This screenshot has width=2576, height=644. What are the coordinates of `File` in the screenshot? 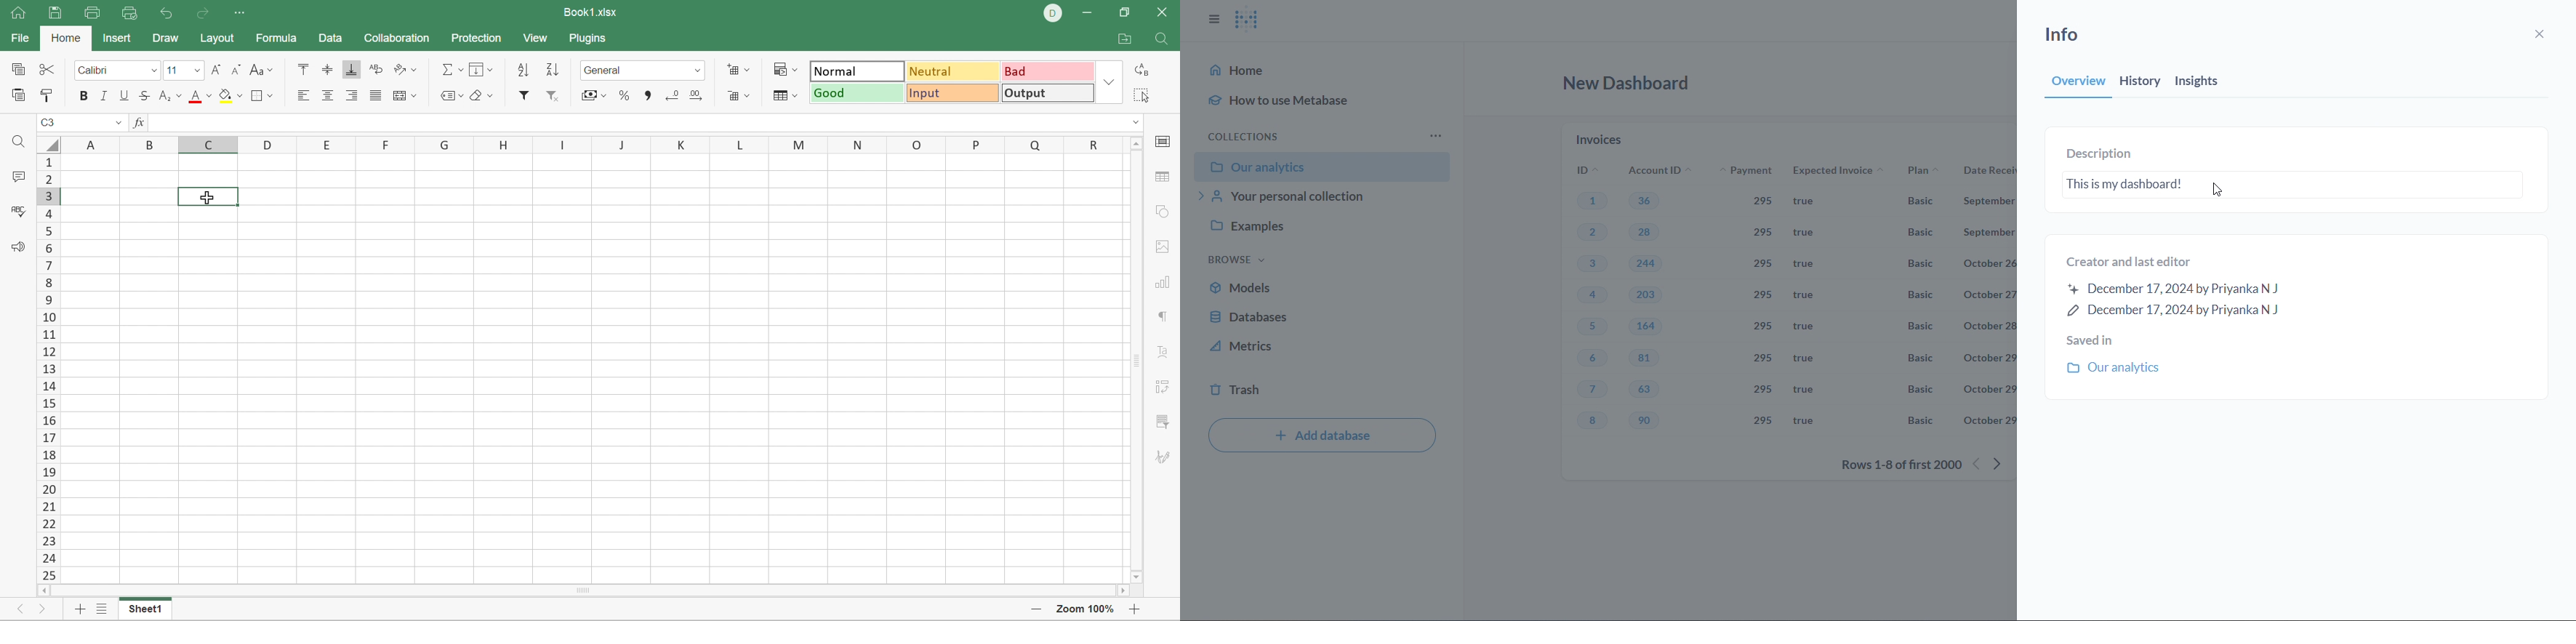 It's located at (21, 38).